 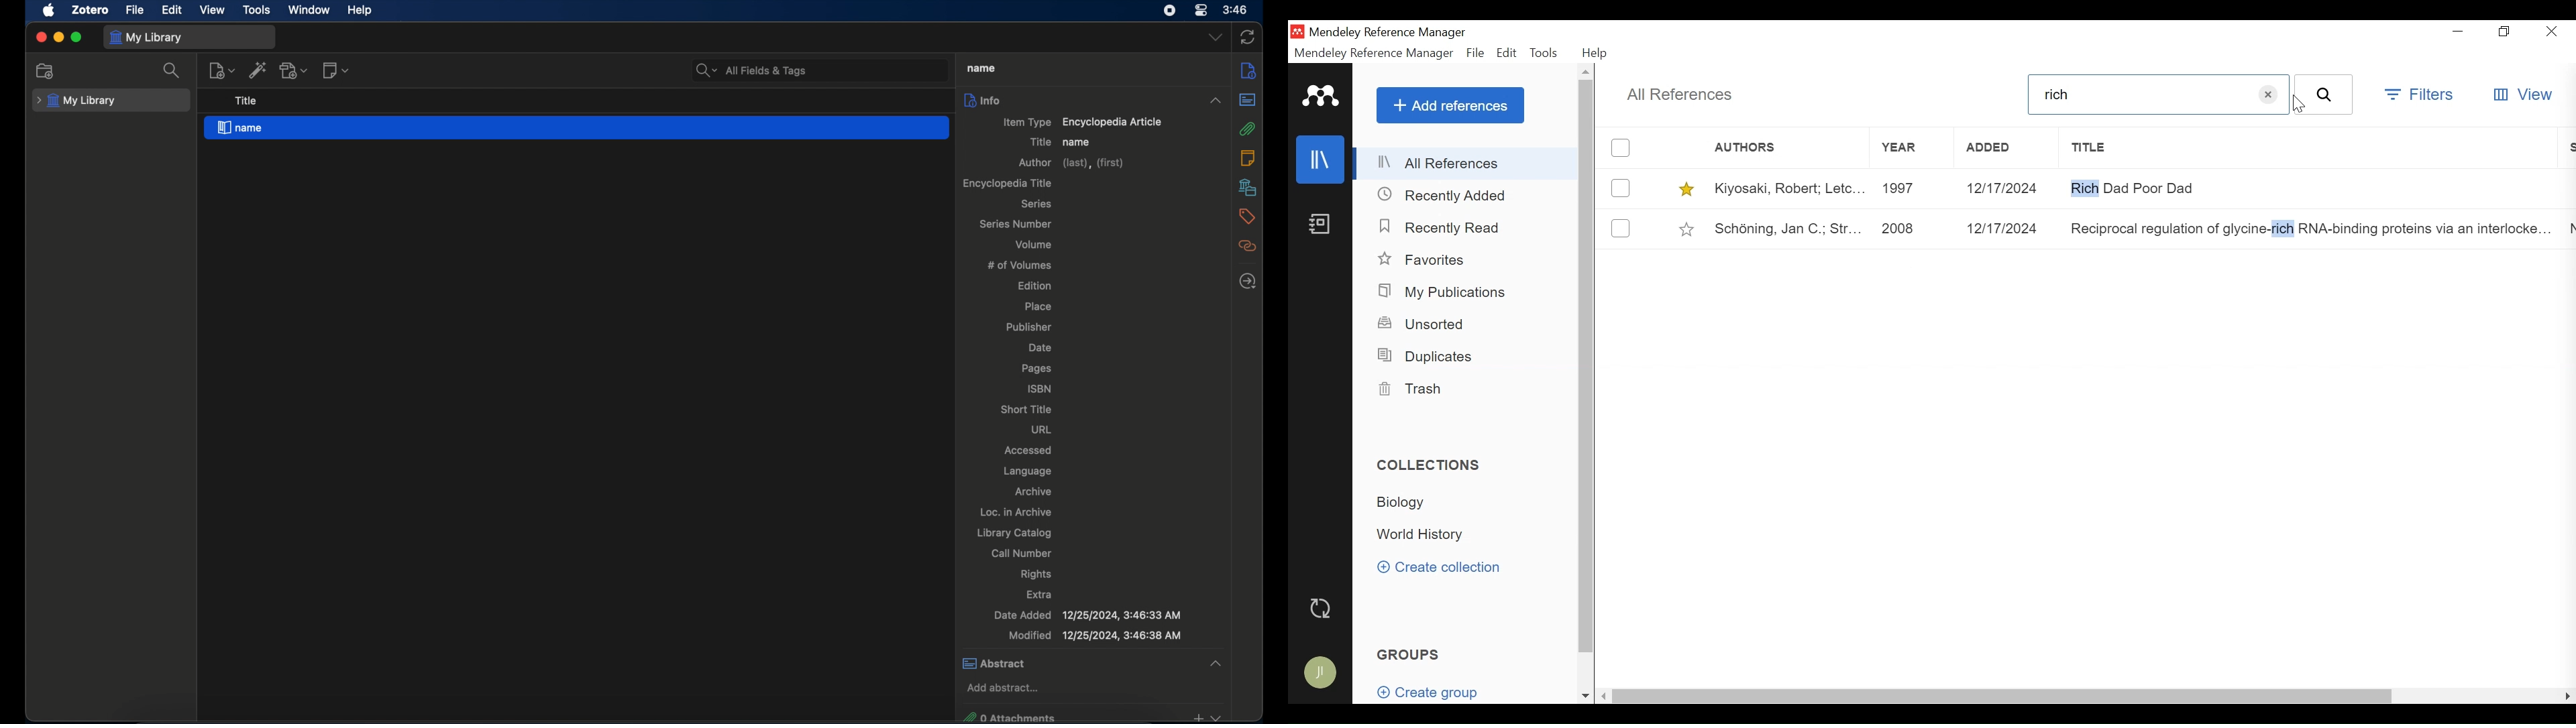 I want to click on notes, so click(x=1248, y=157).